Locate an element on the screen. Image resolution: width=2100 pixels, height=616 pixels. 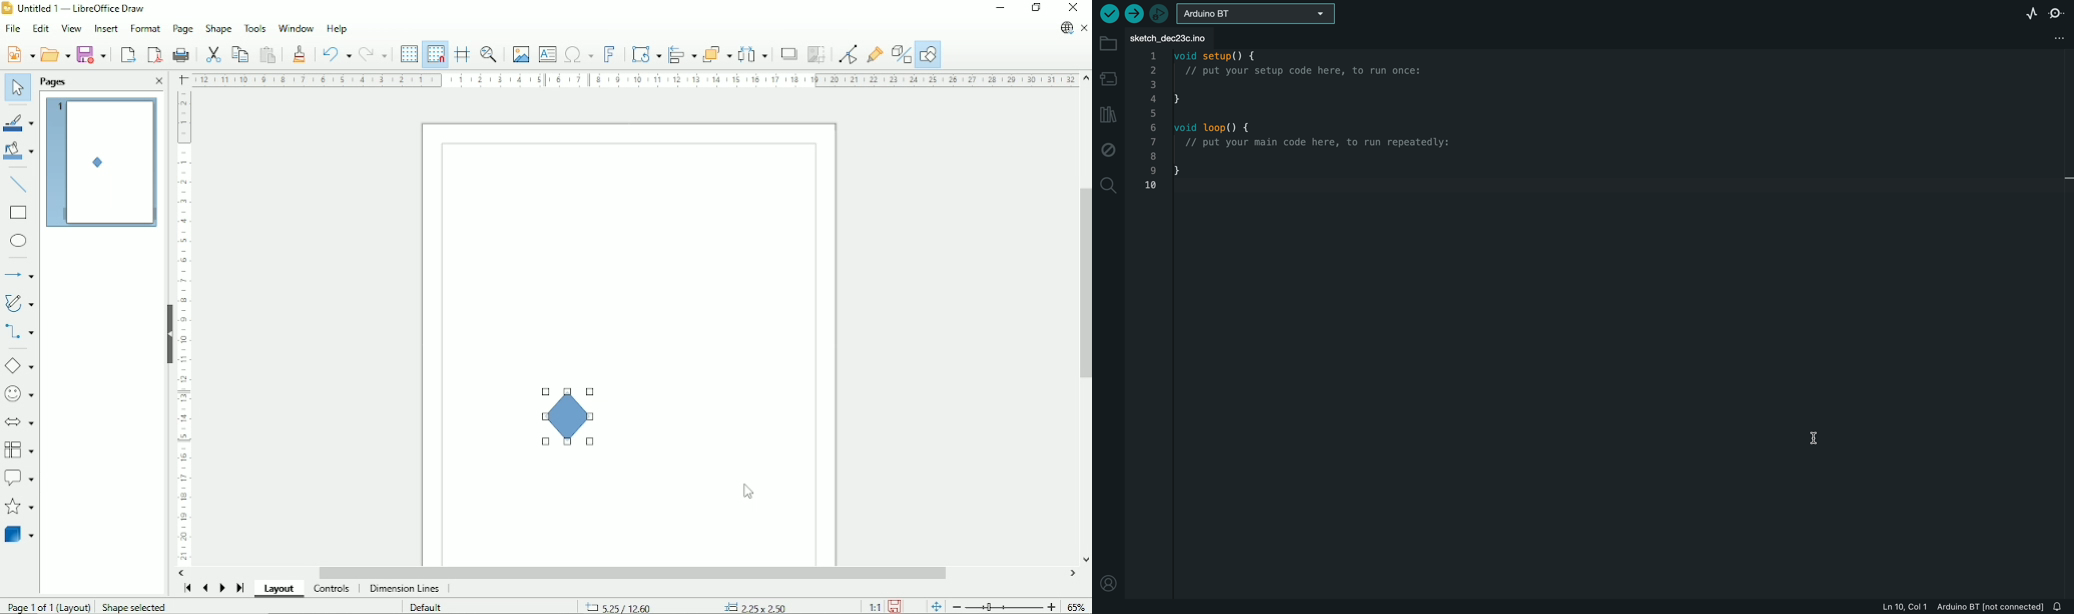
Format is located at coordinates (145, 29).